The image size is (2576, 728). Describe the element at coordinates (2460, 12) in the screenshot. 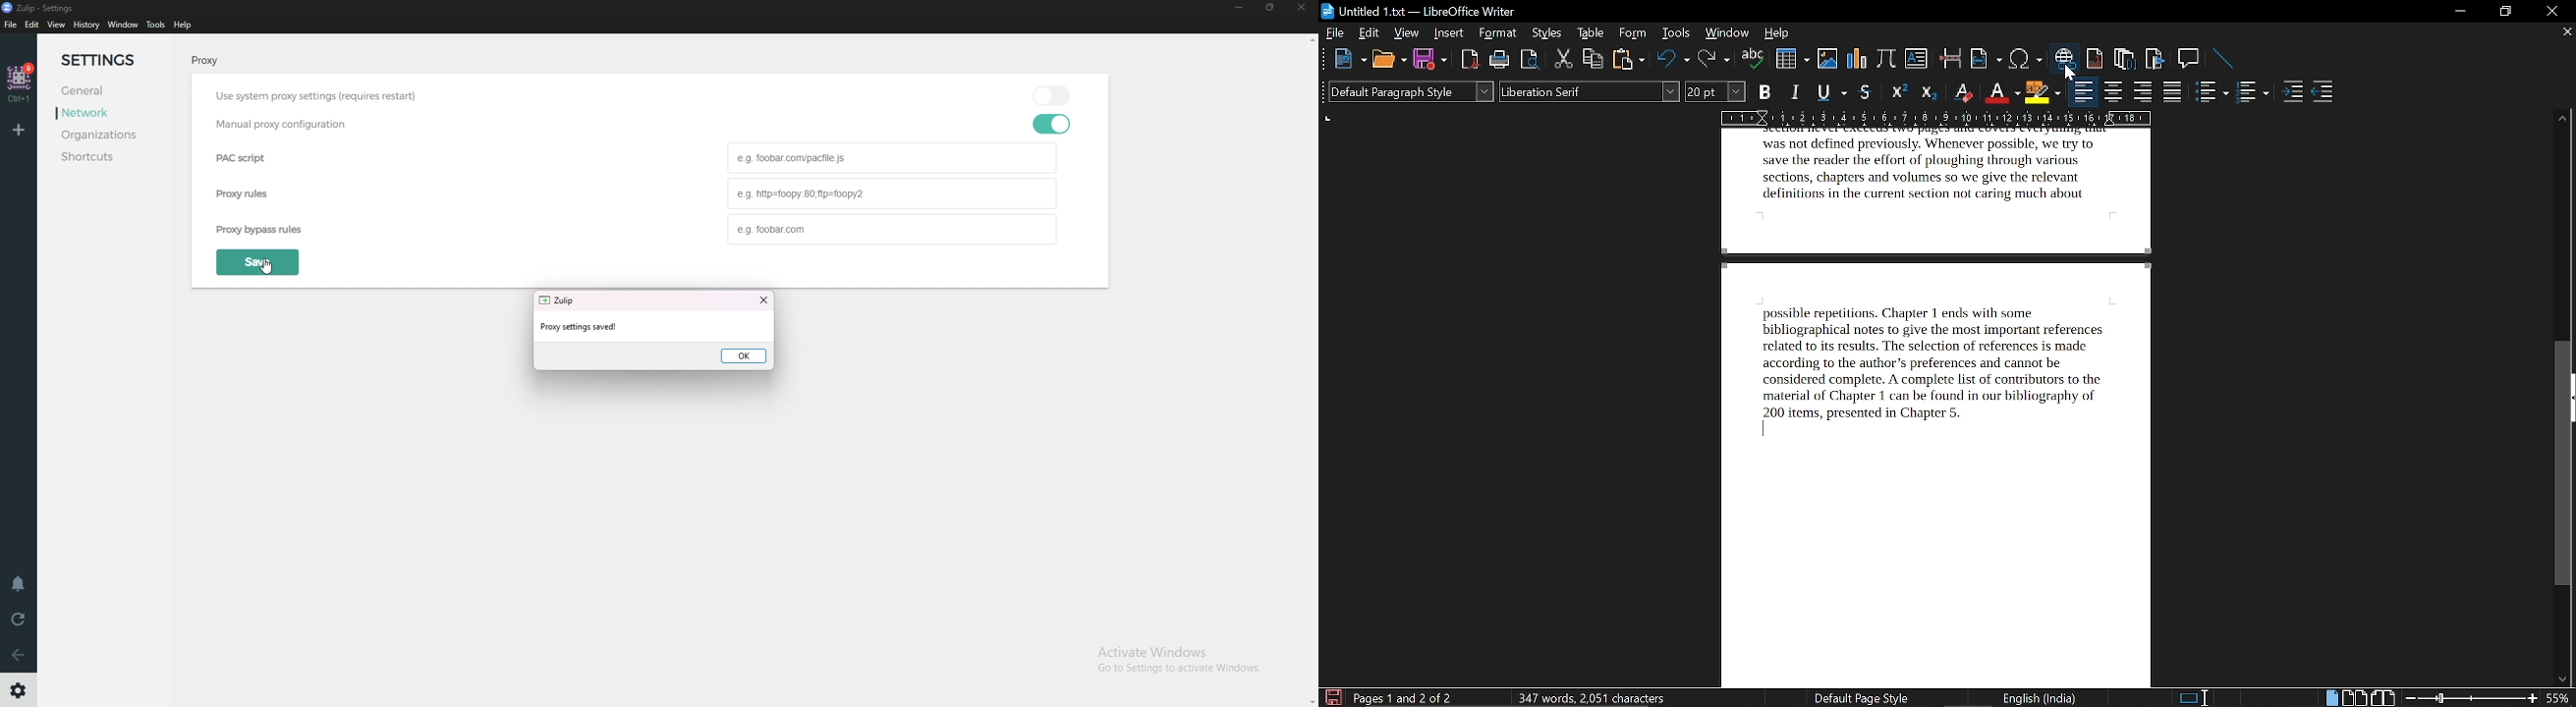

I see `minimize` at that location.